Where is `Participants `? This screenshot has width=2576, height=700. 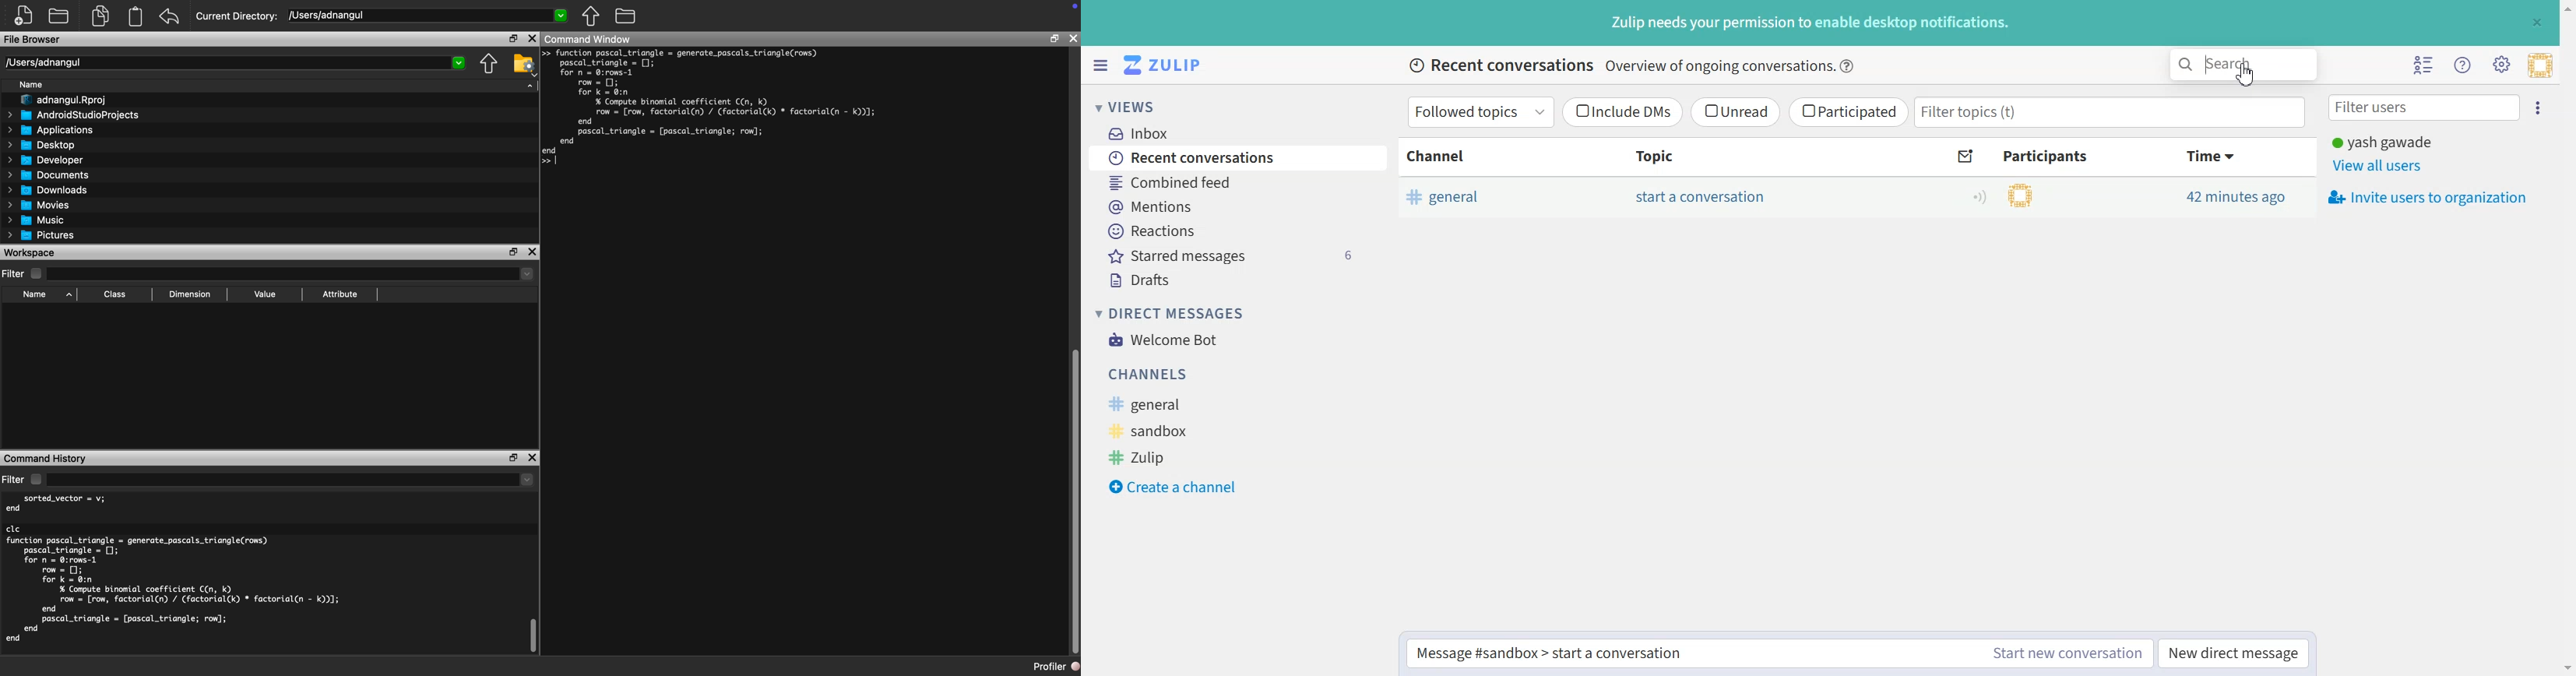
Participants  is located at coordinates (1997, 195).